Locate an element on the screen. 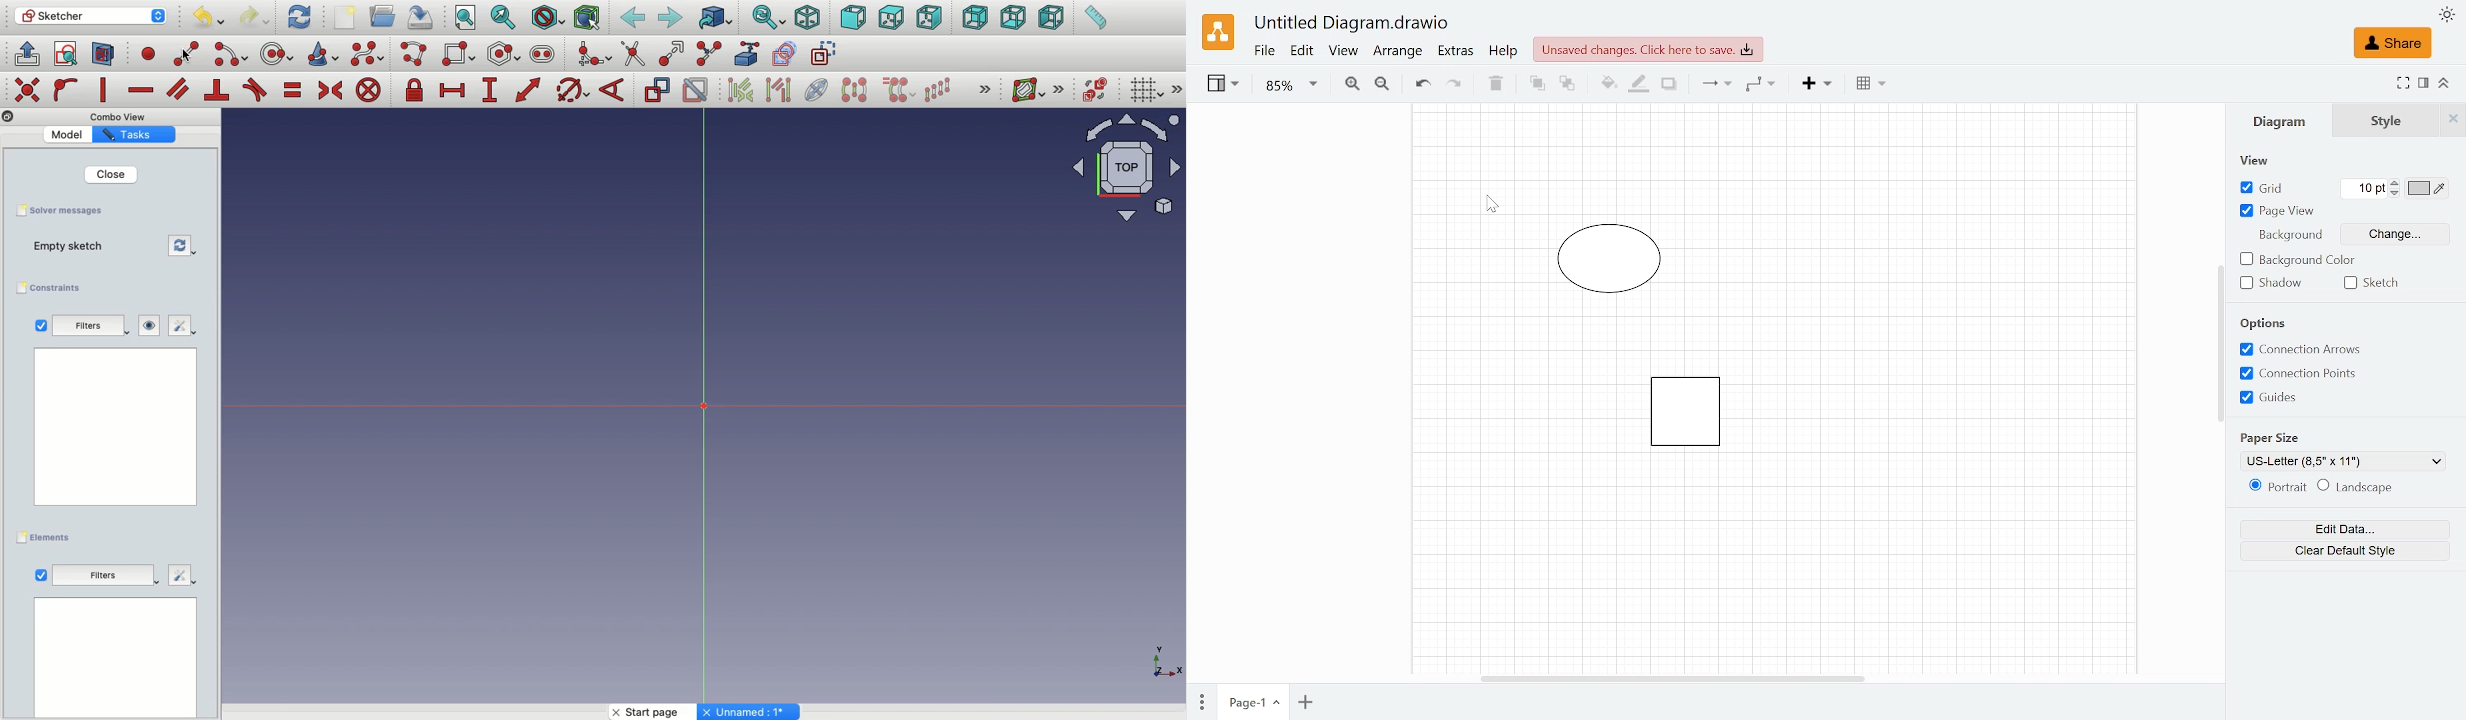 The height and width of the screenshot is (728, 2492). Clear default style is located at coordinates (2344, 551).